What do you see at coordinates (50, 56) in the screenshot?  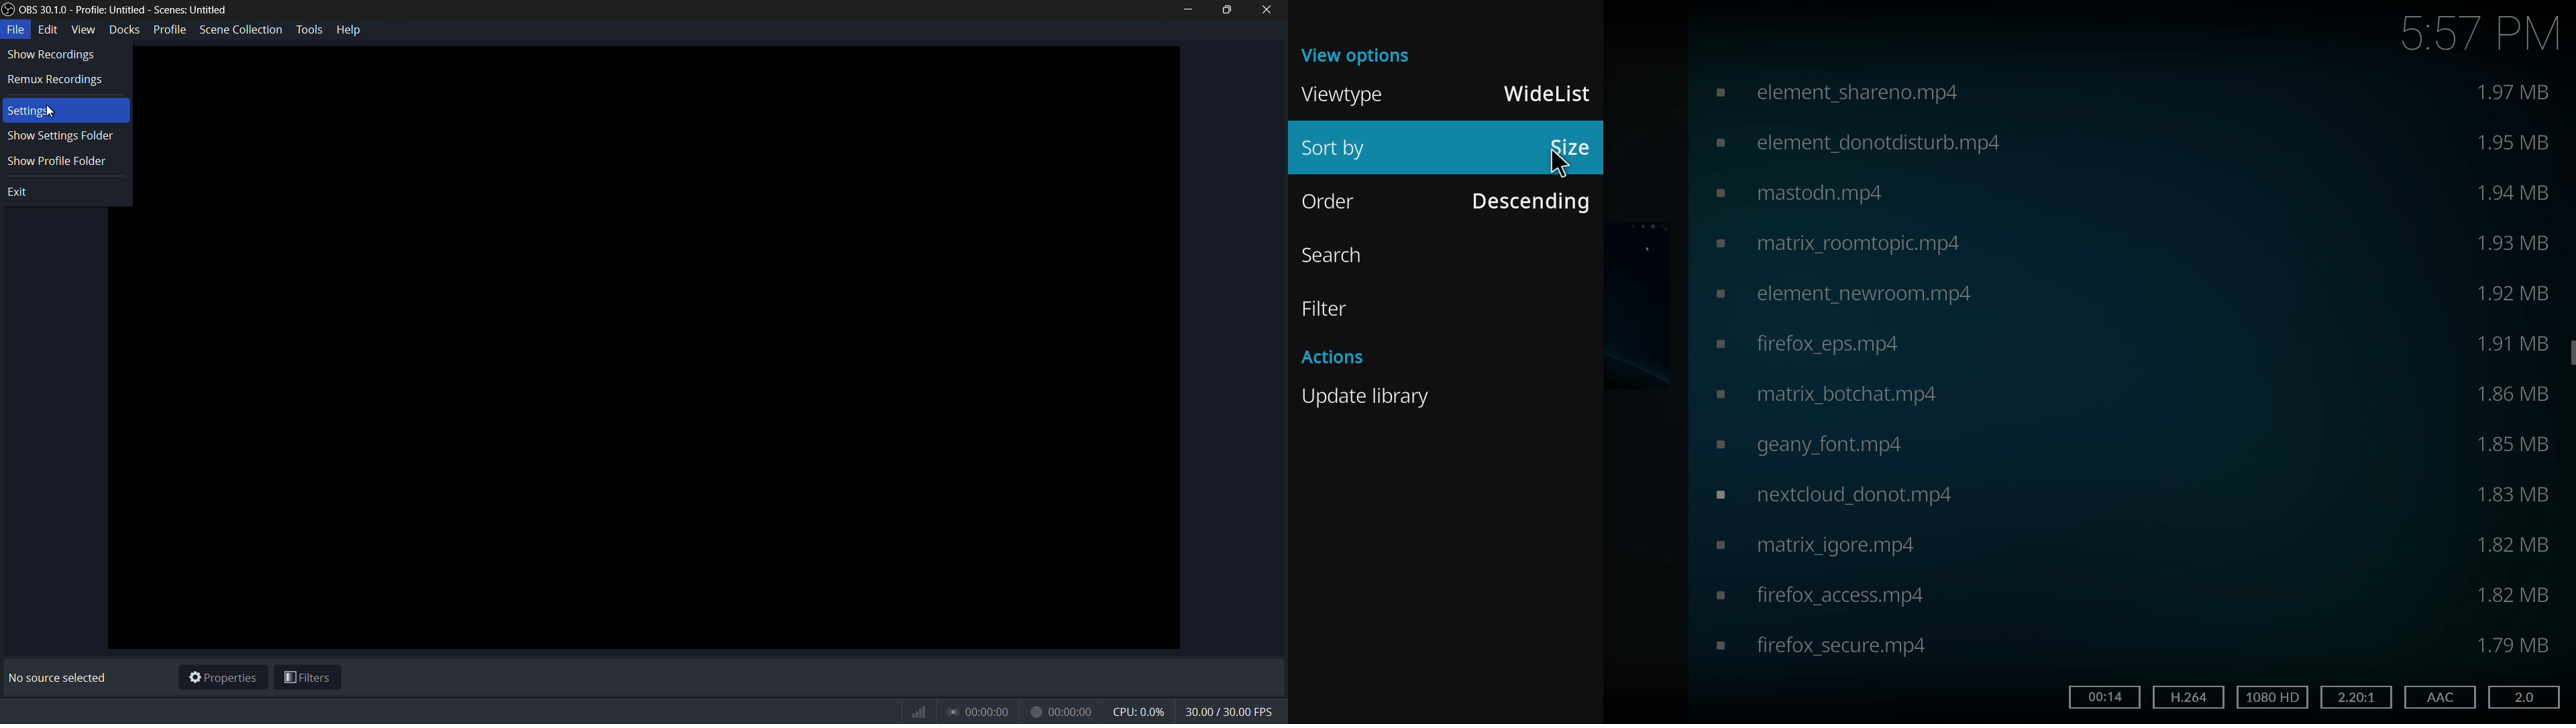 I see `show recordings` at bounding box center [50, 56].